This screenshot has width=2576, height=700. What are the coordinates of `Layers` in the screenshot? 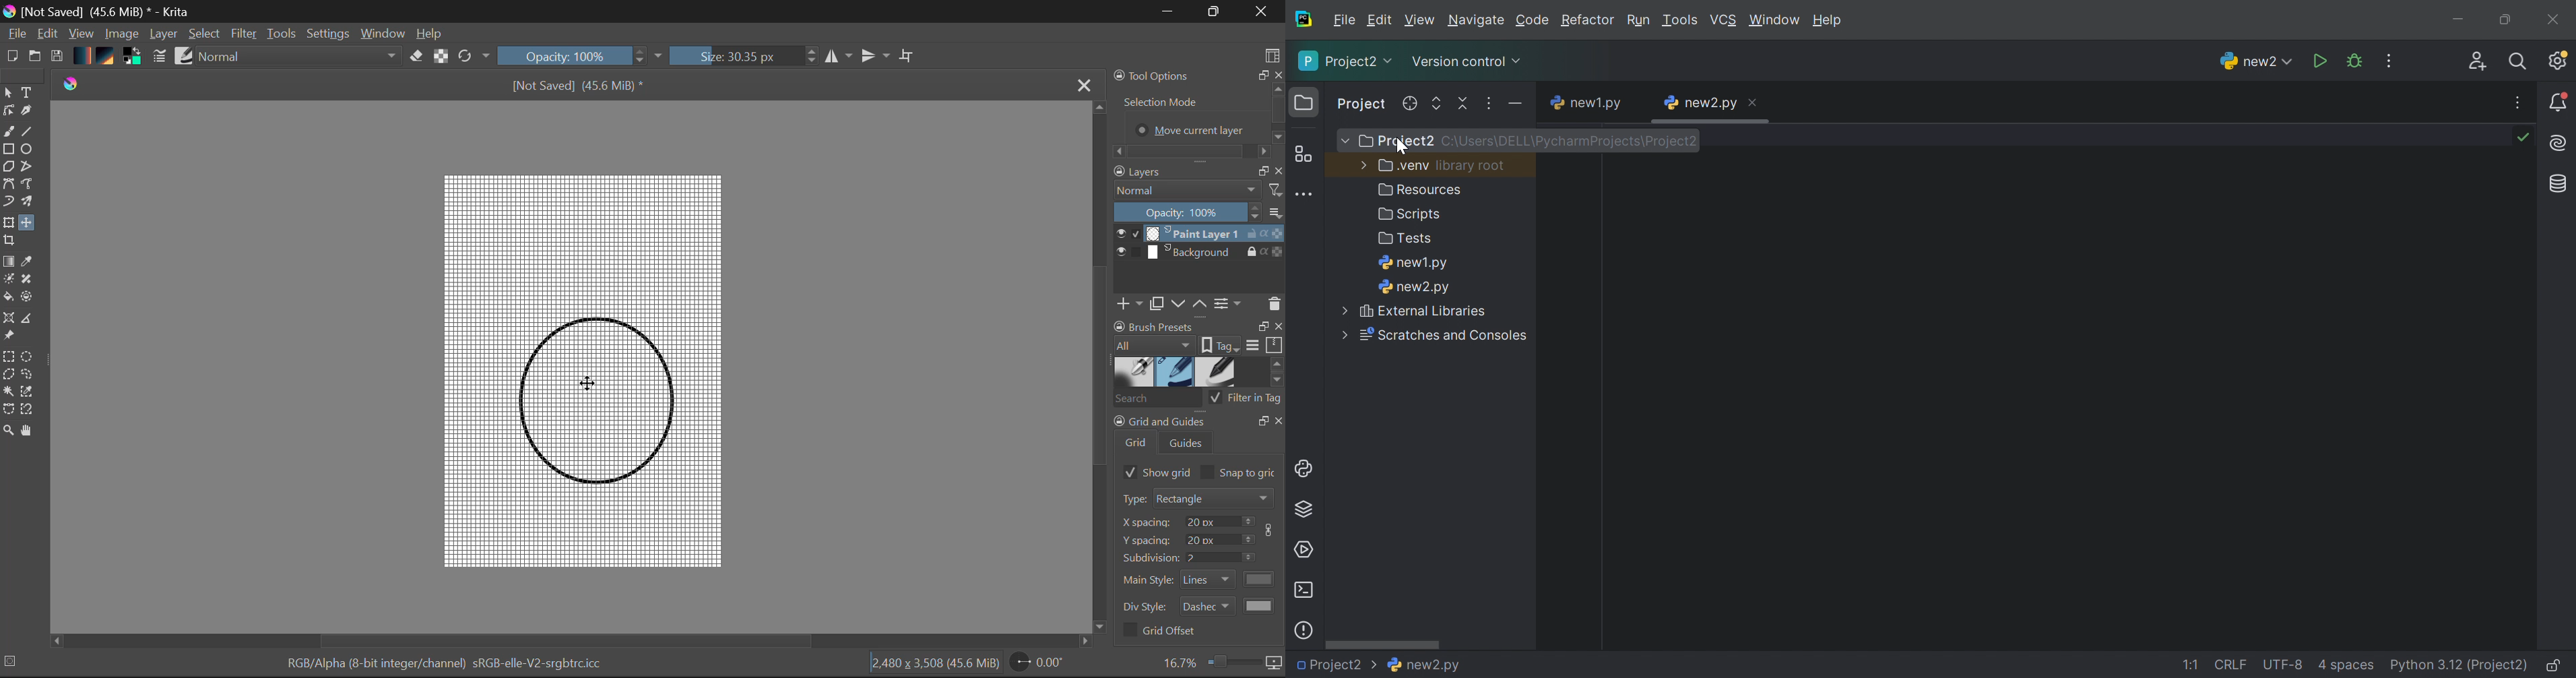 It's located at (1200, 245).